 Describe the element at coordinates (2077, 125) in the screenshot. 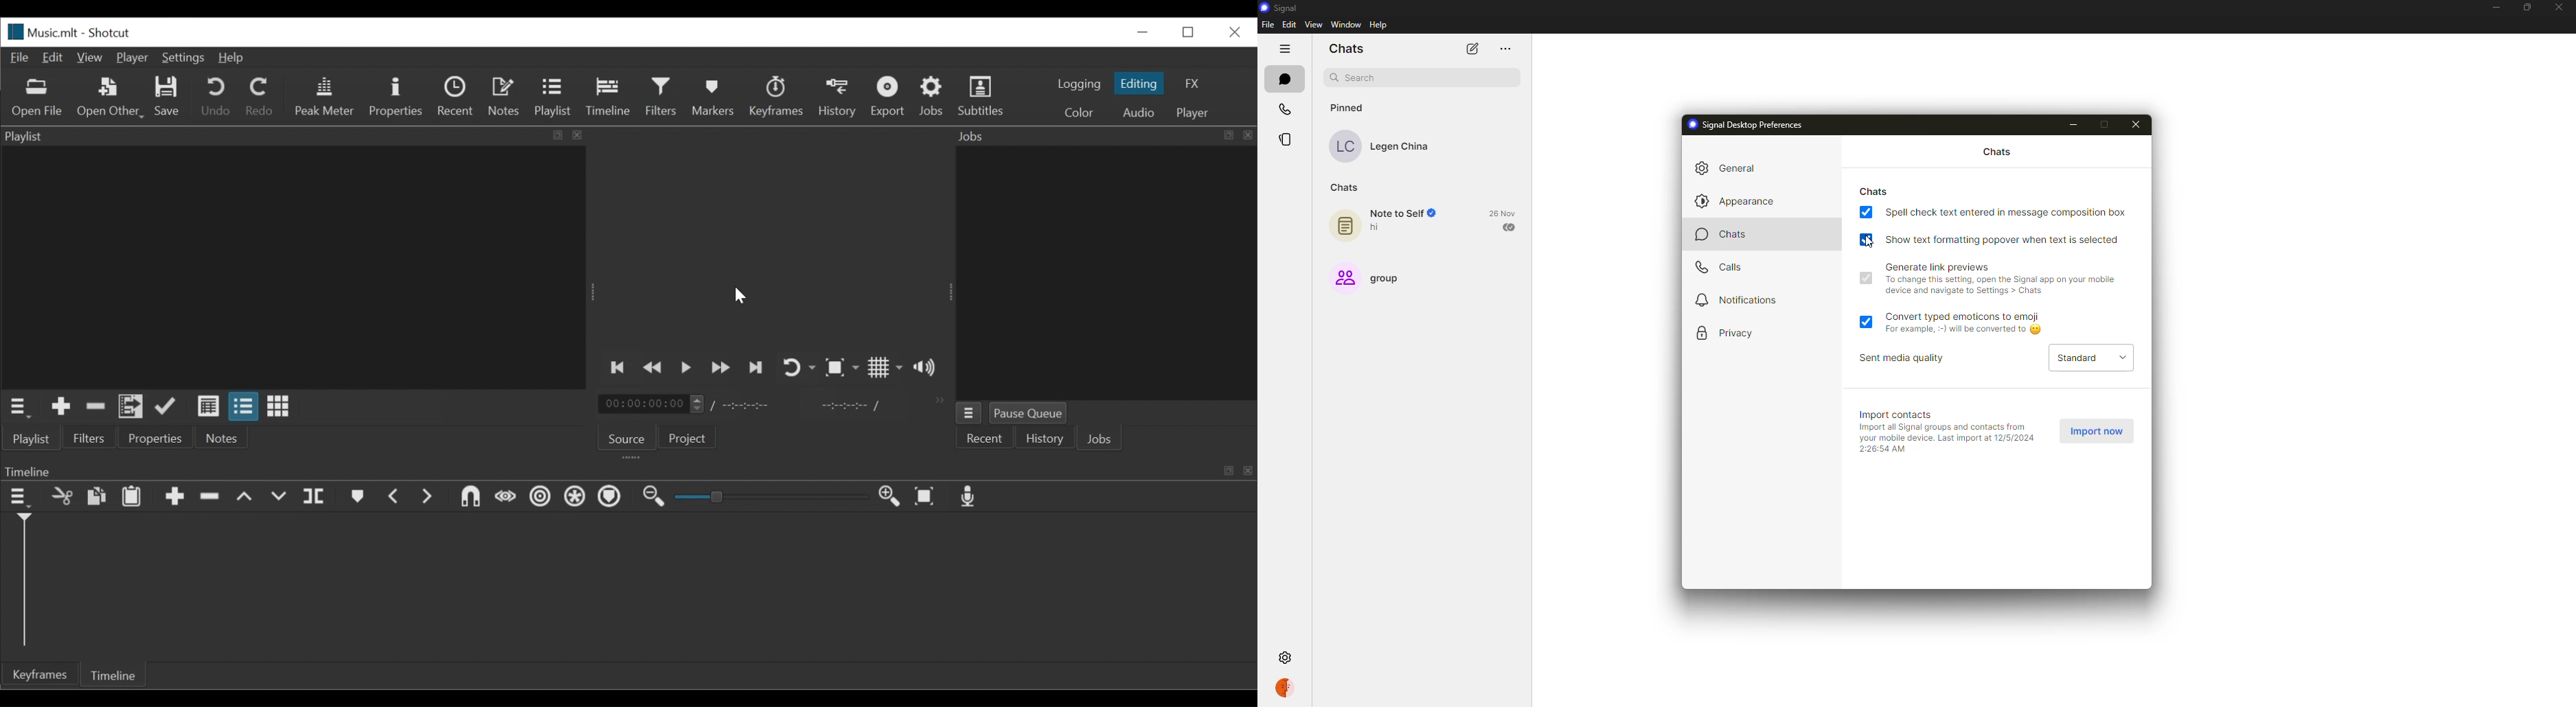

I see `minimize` at that location.